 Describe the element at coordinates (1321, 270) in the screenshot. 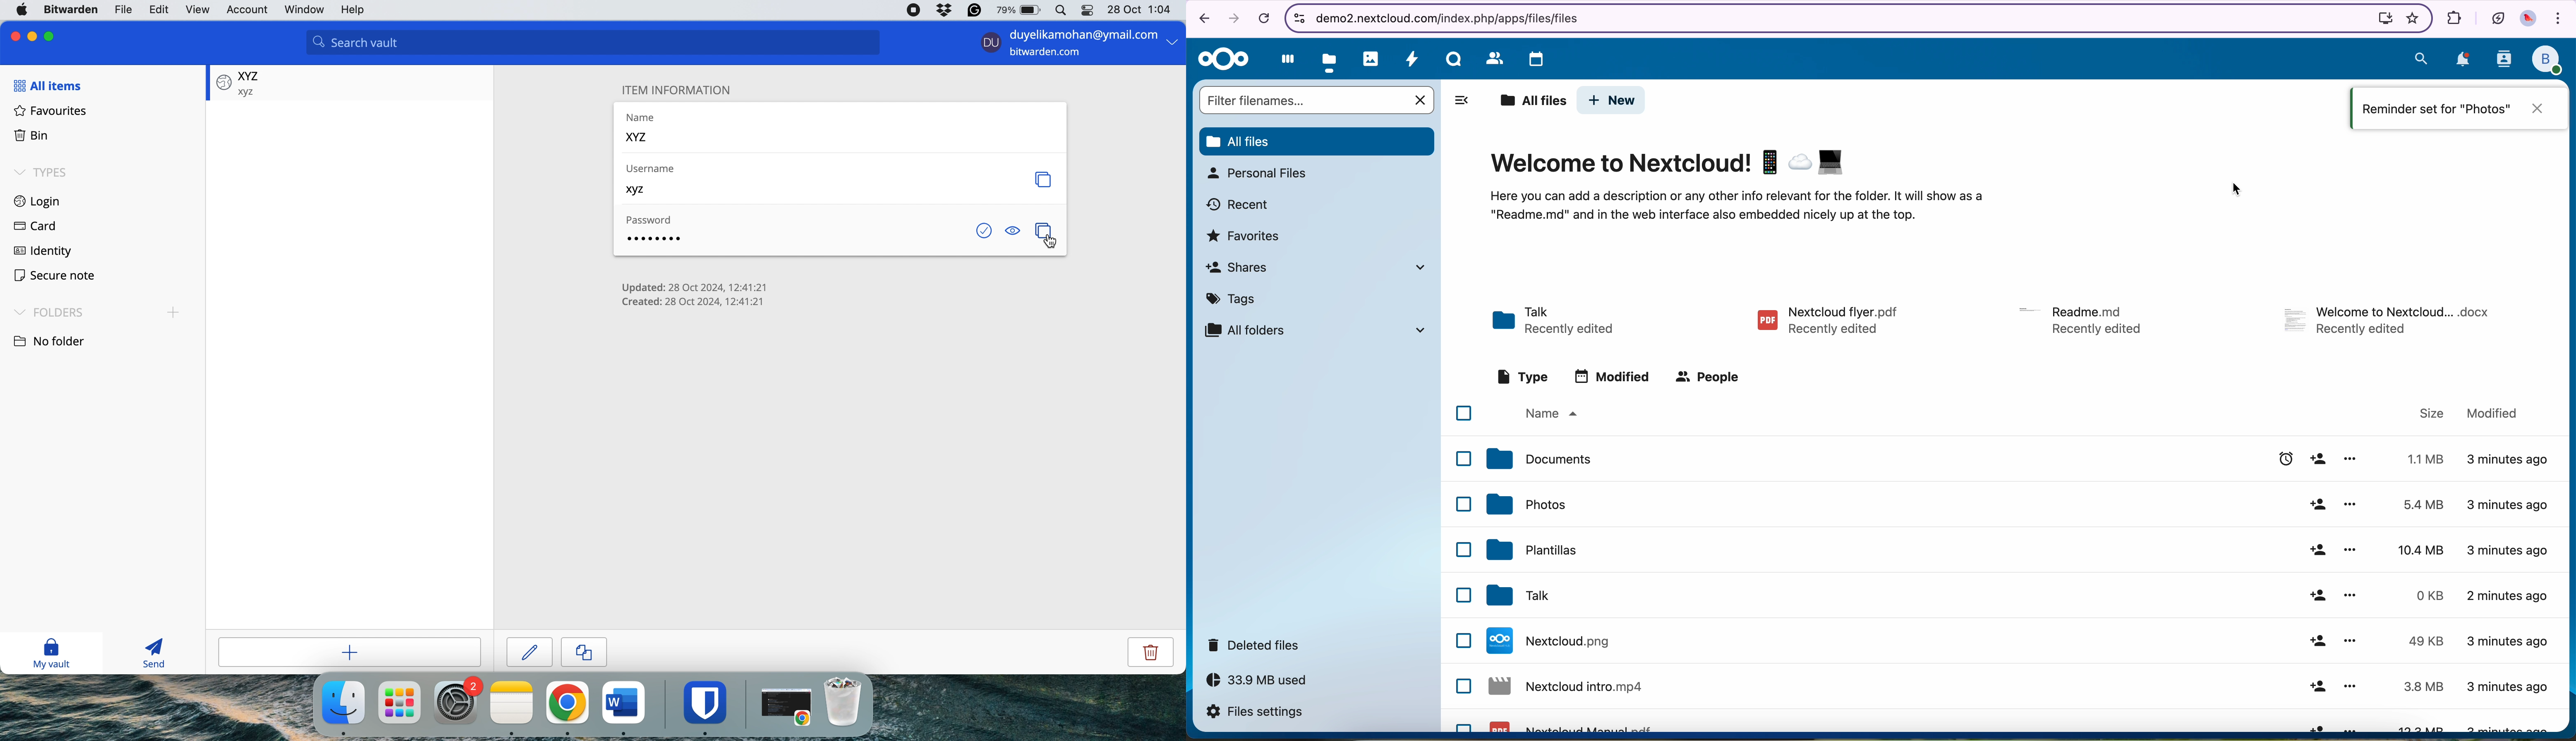

I see `shares` at that location.